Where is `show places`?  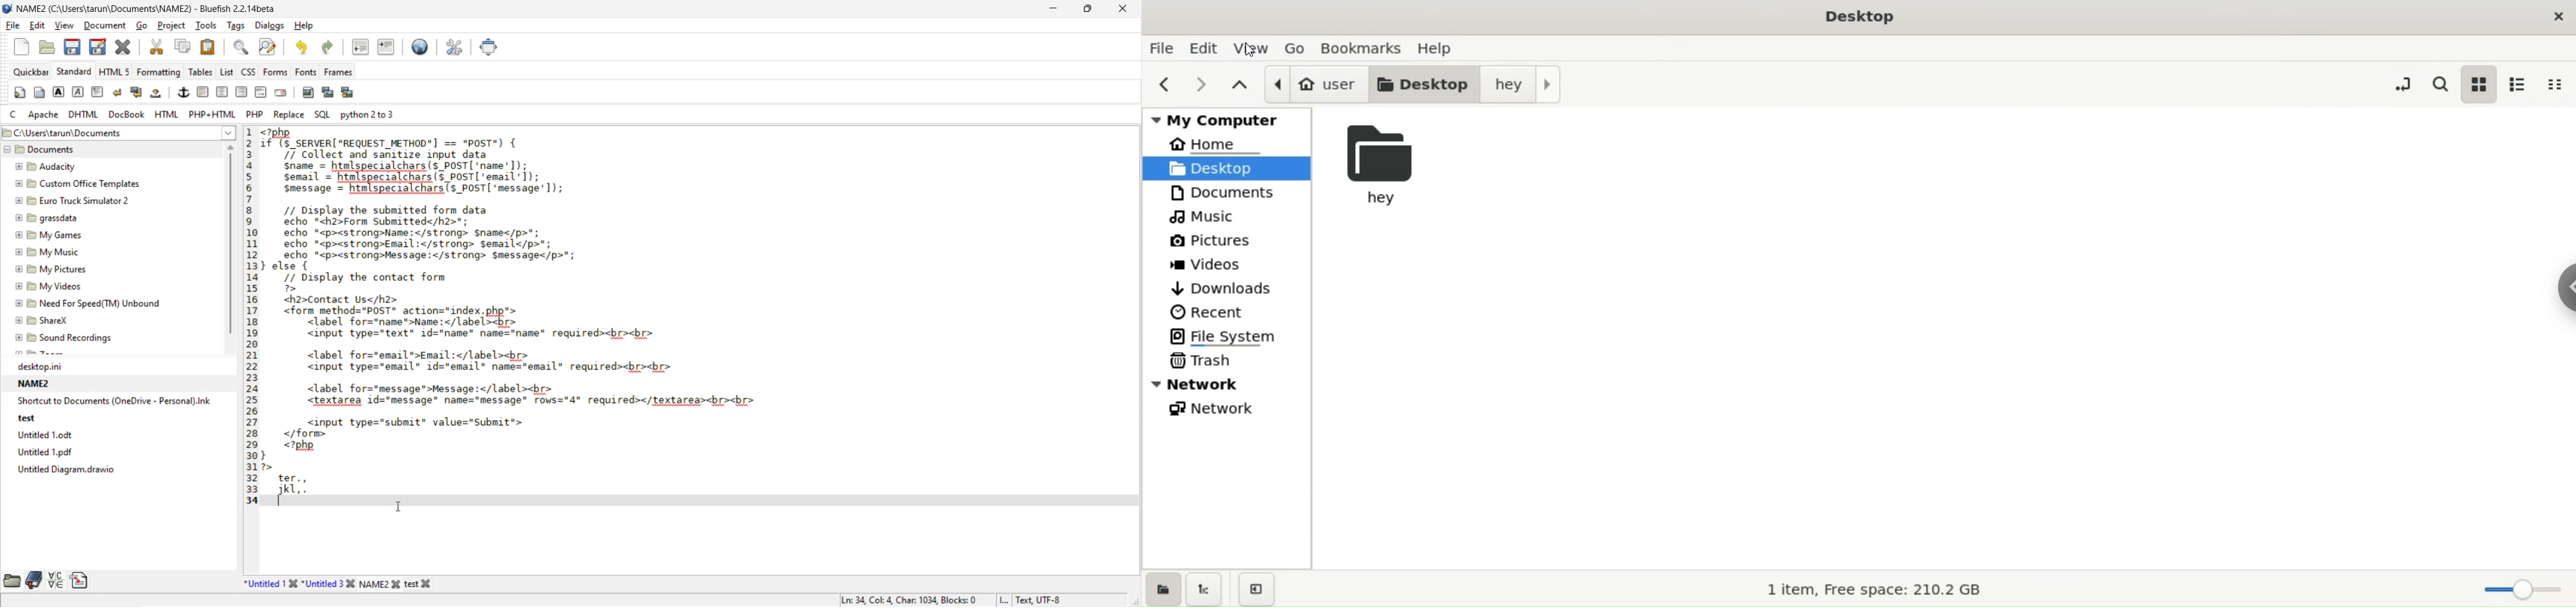
show places is located at coordinates (1162, 588).